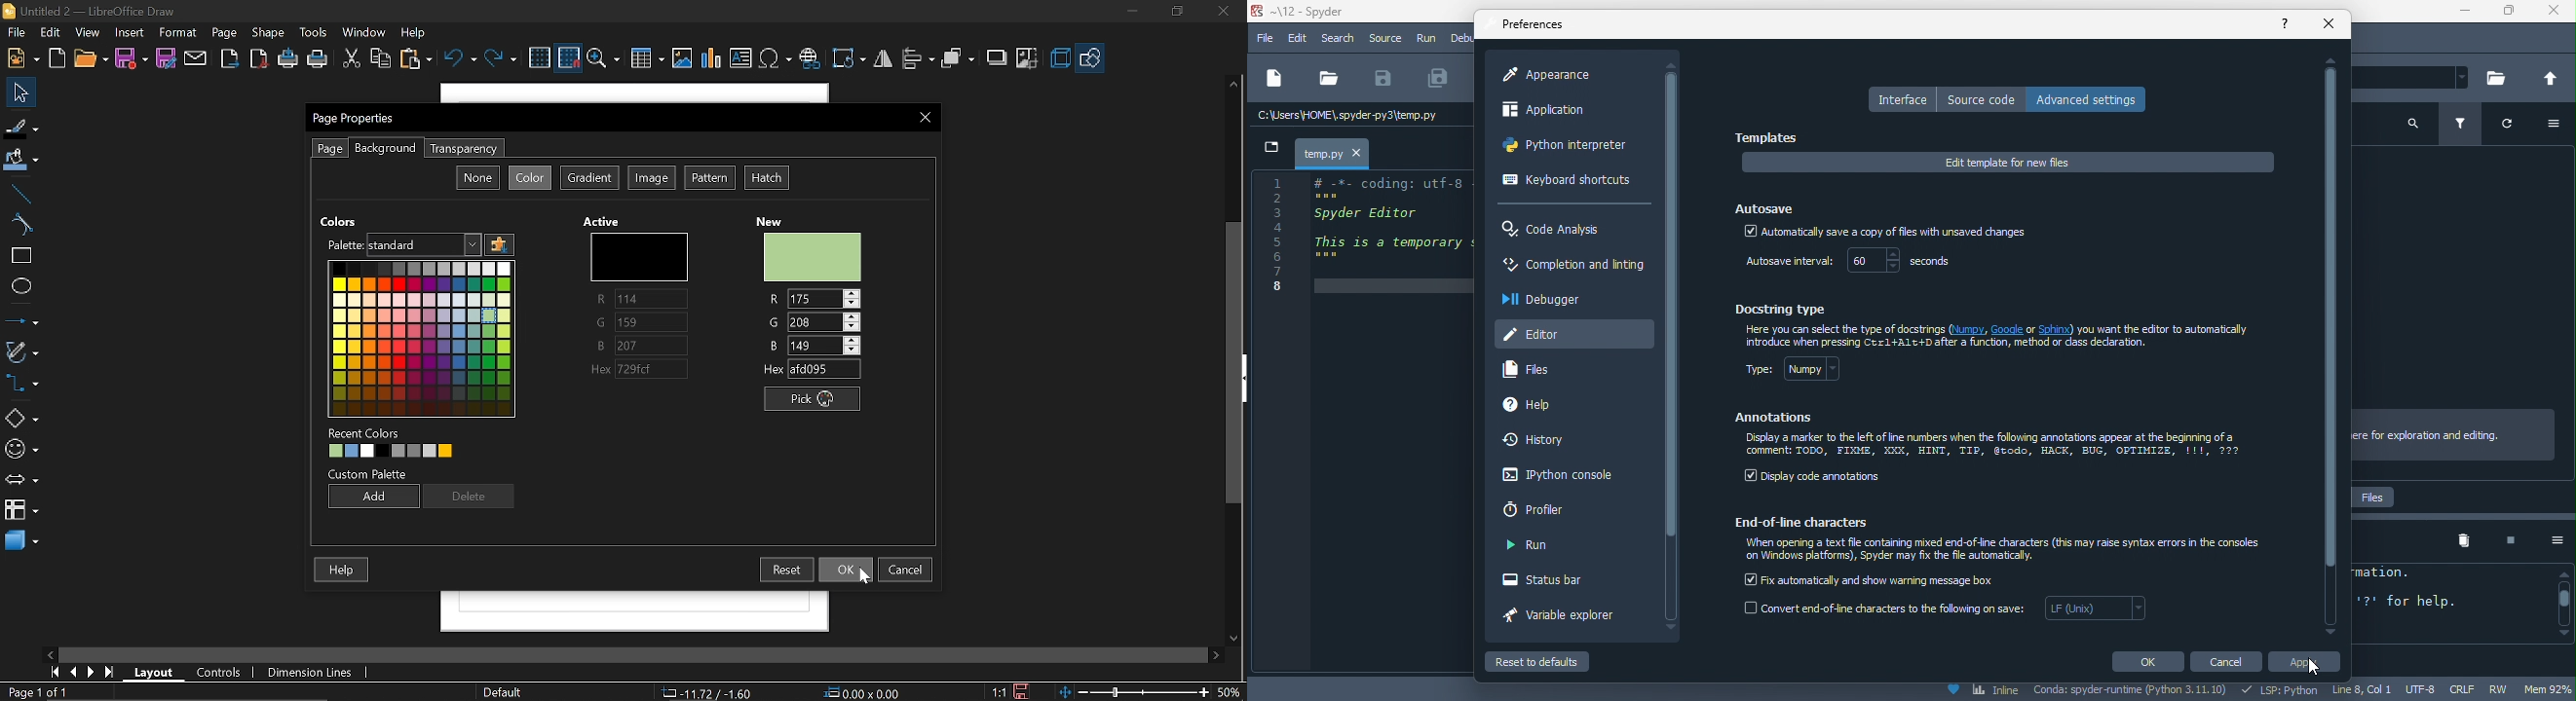 This screenshot has width=2576, height=728. What do you see at coordinates (1982, 99) in the screenshot?
I see `source code` at bounding box center [1982, 99].